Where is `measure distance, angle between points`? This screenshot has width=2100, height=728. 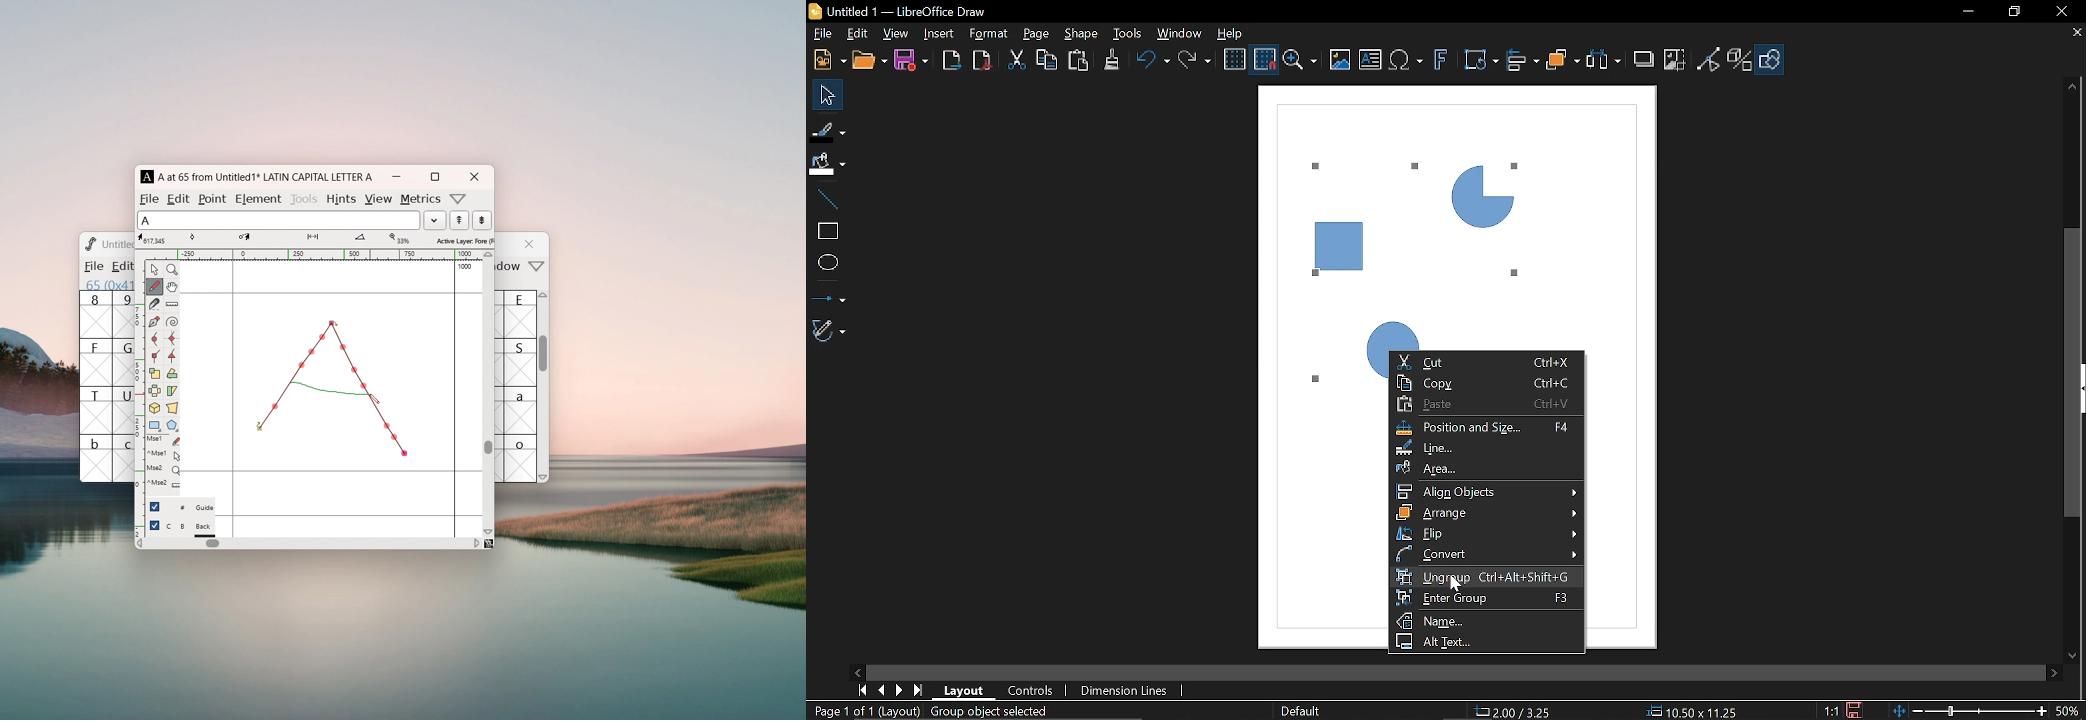 measure distance, angle between points is located at coordinates (172, 305).